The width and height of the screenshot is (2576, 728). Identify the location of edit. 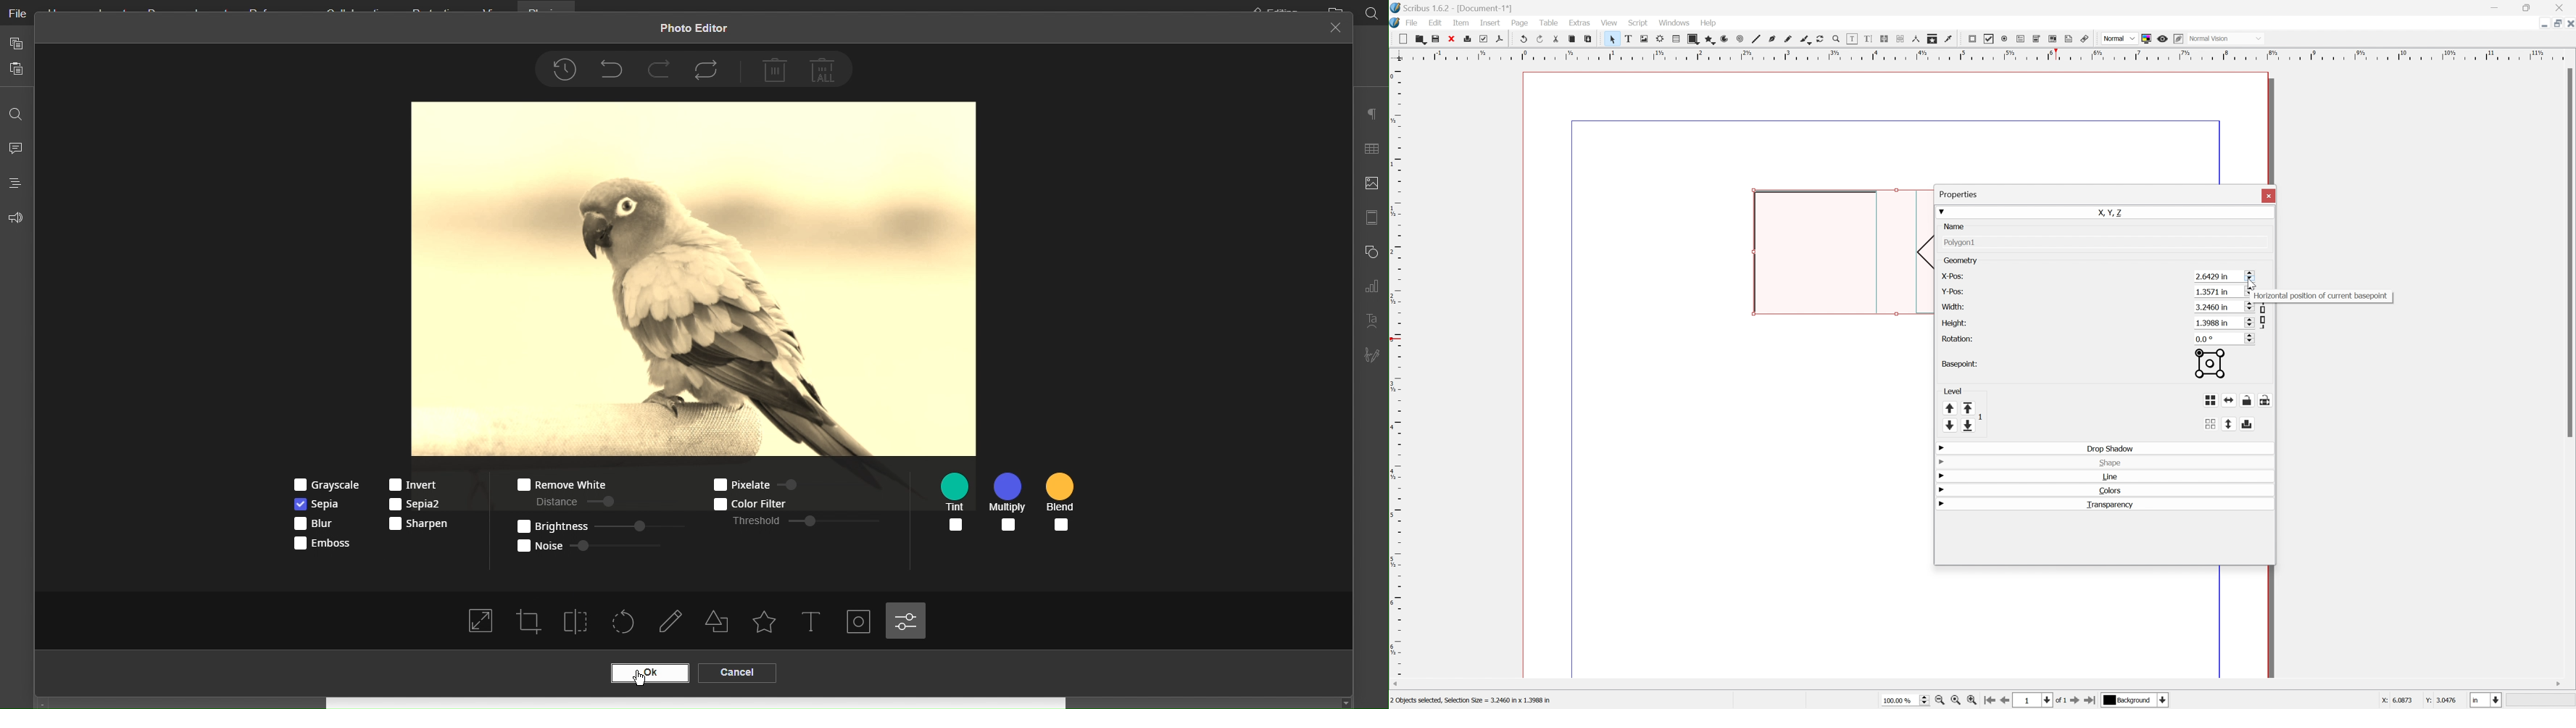
(1437, 23).